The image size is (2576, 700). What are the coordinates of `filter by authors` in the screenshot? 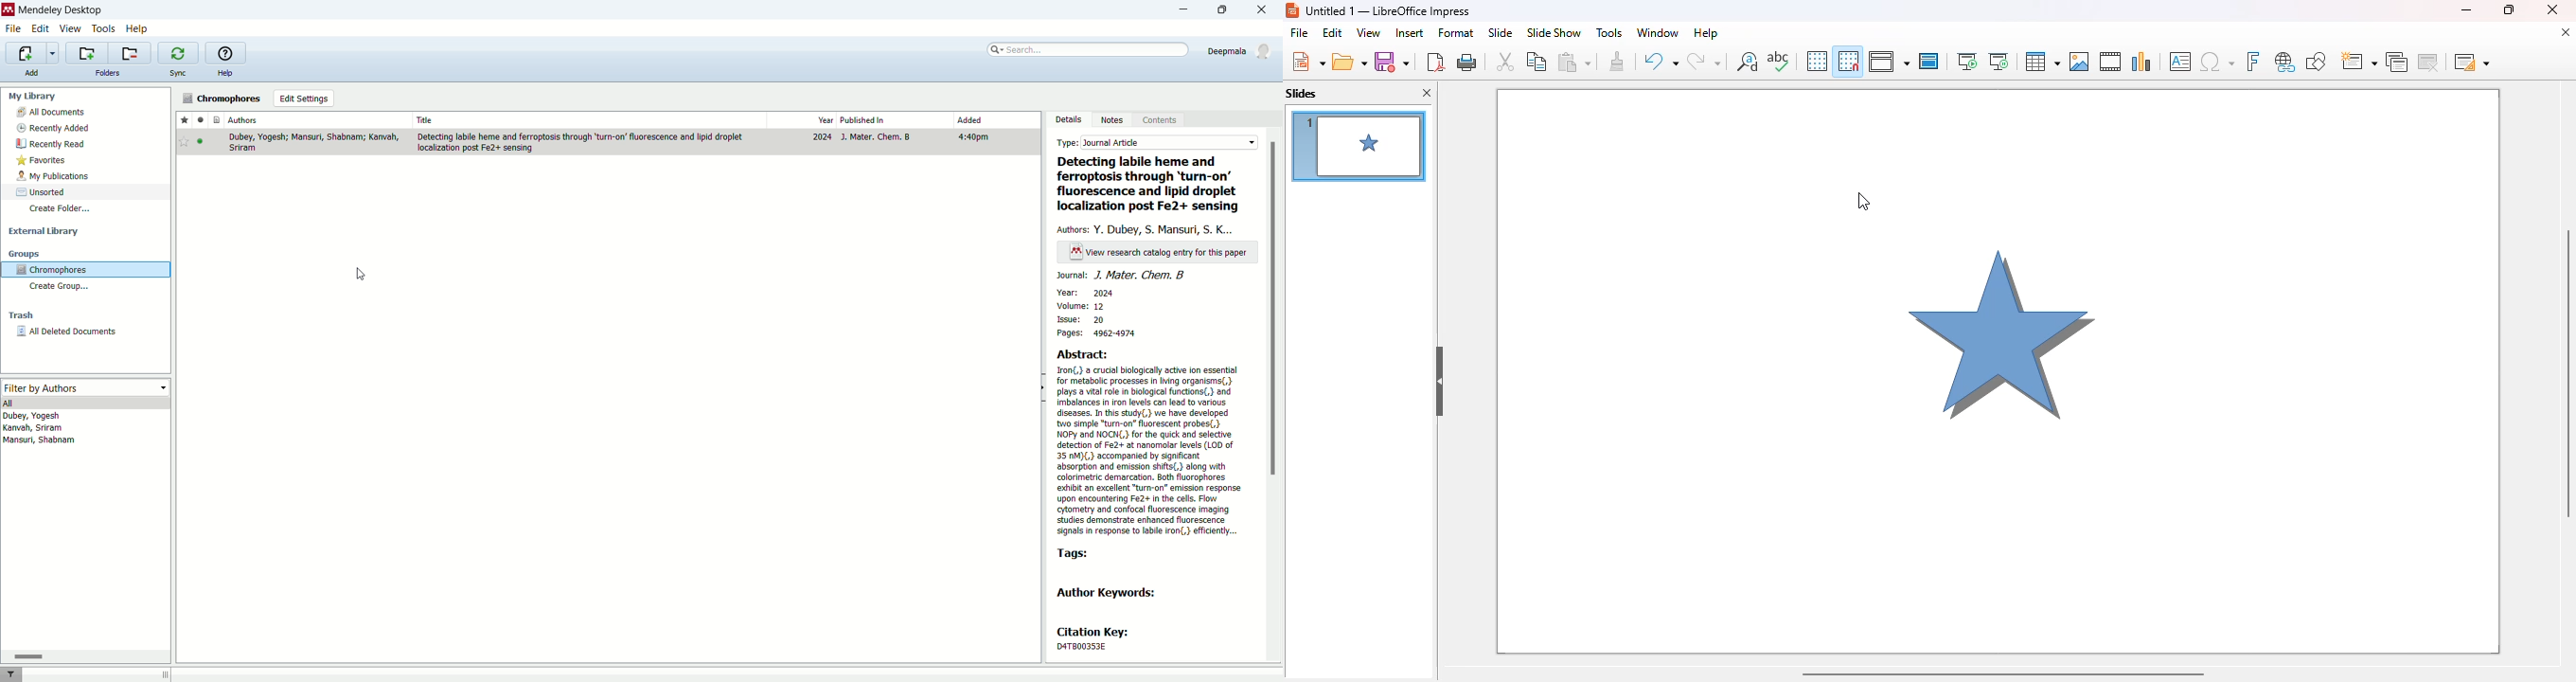 It's located at (87, 388).